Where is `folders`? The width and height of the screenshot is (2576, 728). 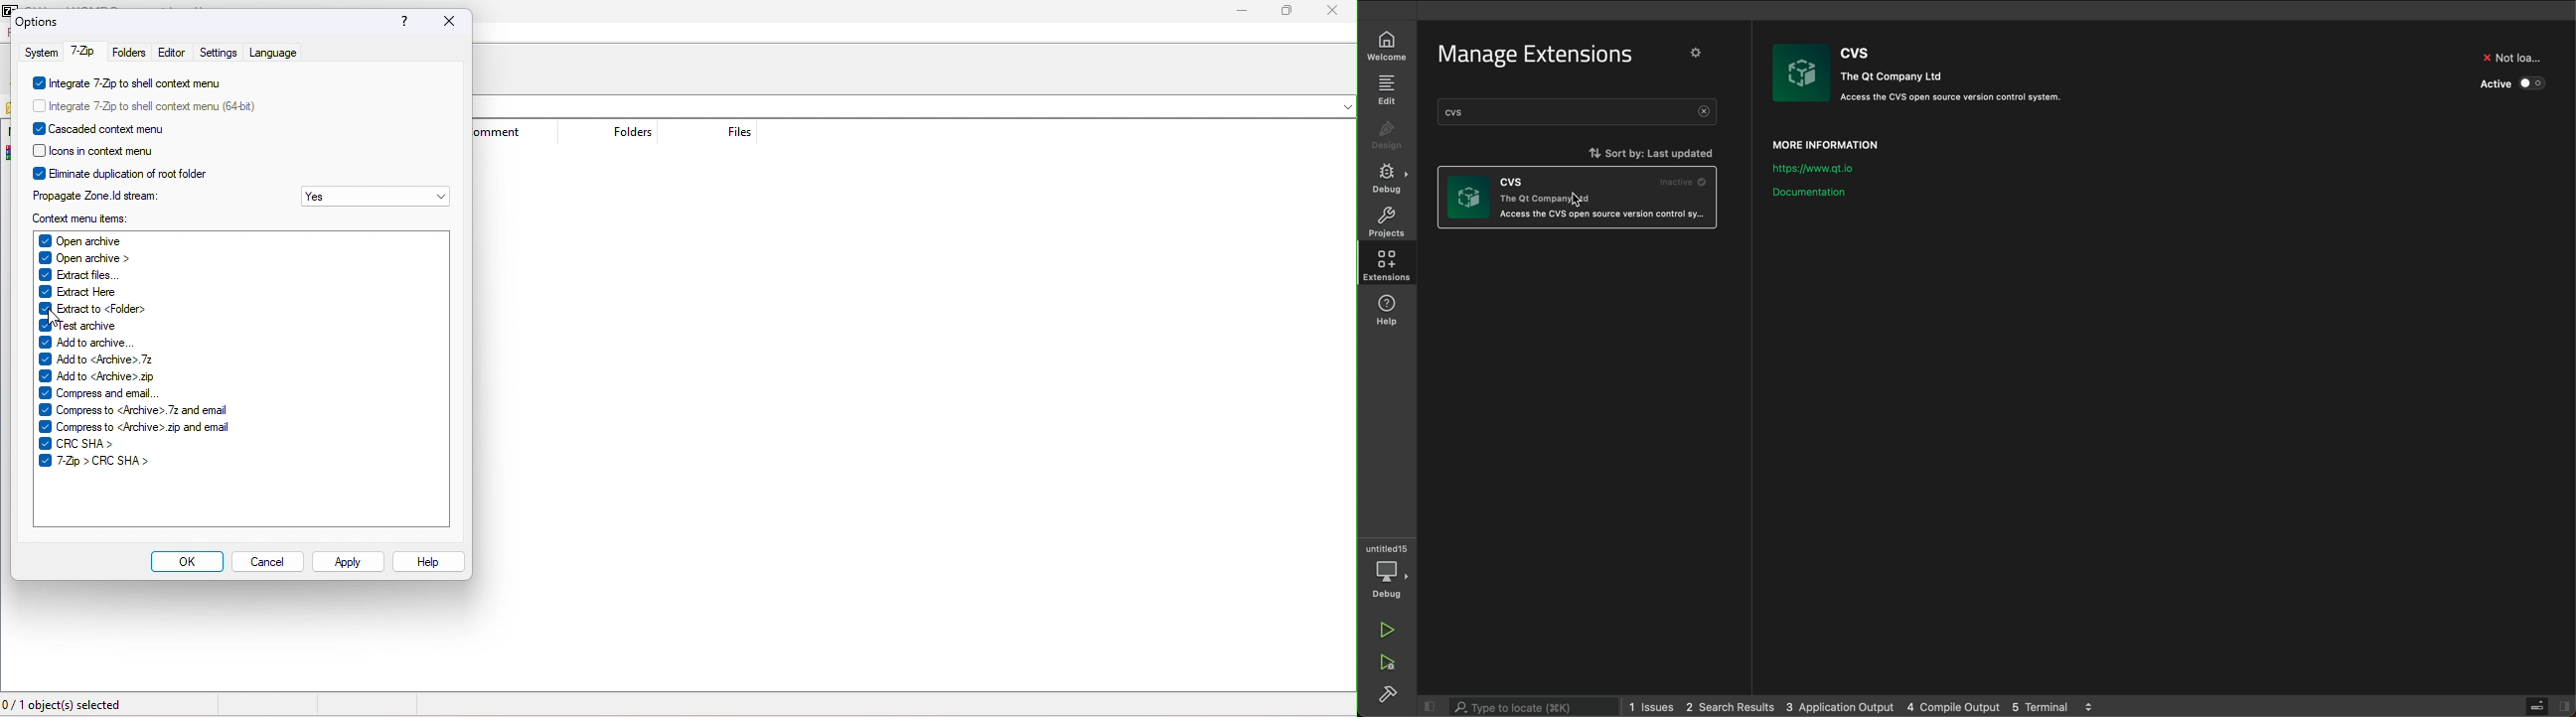 folders is located at coordinates (620, 132).